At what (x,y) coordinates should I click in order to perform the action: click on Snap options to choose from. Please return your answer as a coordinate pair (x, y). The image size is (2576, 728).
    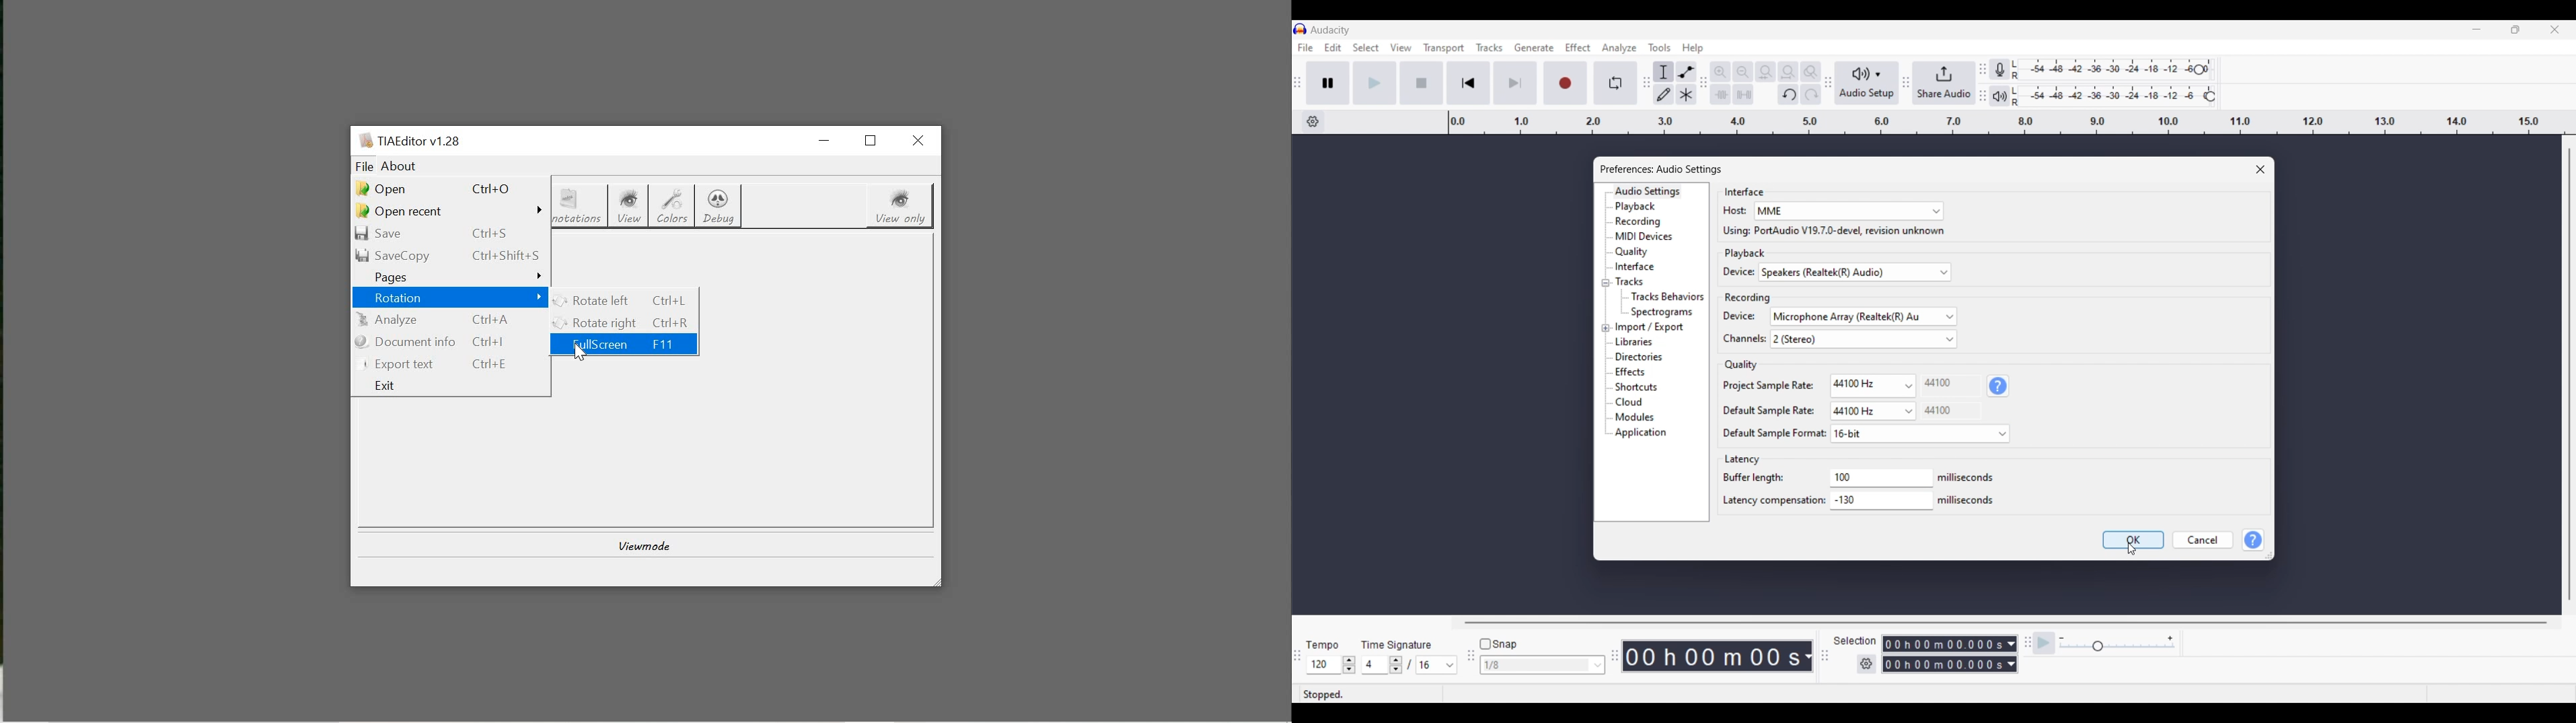
    Looking at the image, I should click on (1599, 665).